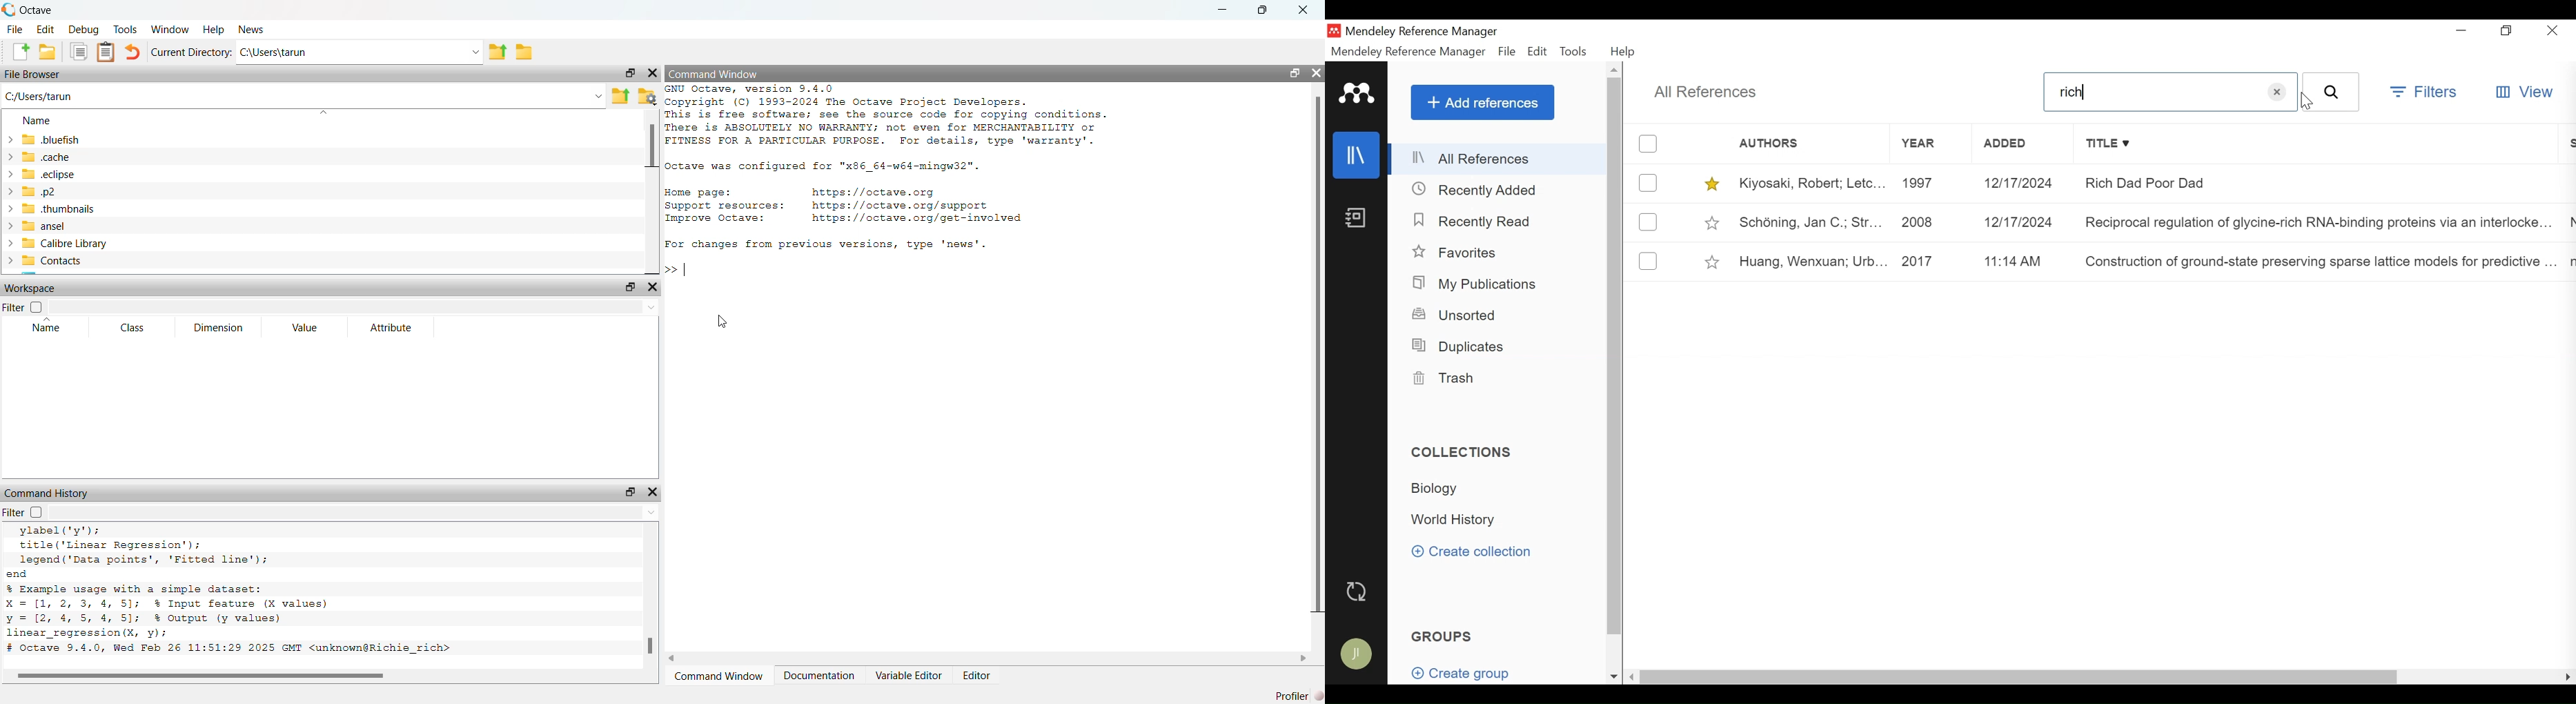 Image resolution: width=2576 pixels, height=728 pixels. What do you see at coordinates (1460, 520) in the screenshot?
I see `Collection` at bounding box center [1460, 520].